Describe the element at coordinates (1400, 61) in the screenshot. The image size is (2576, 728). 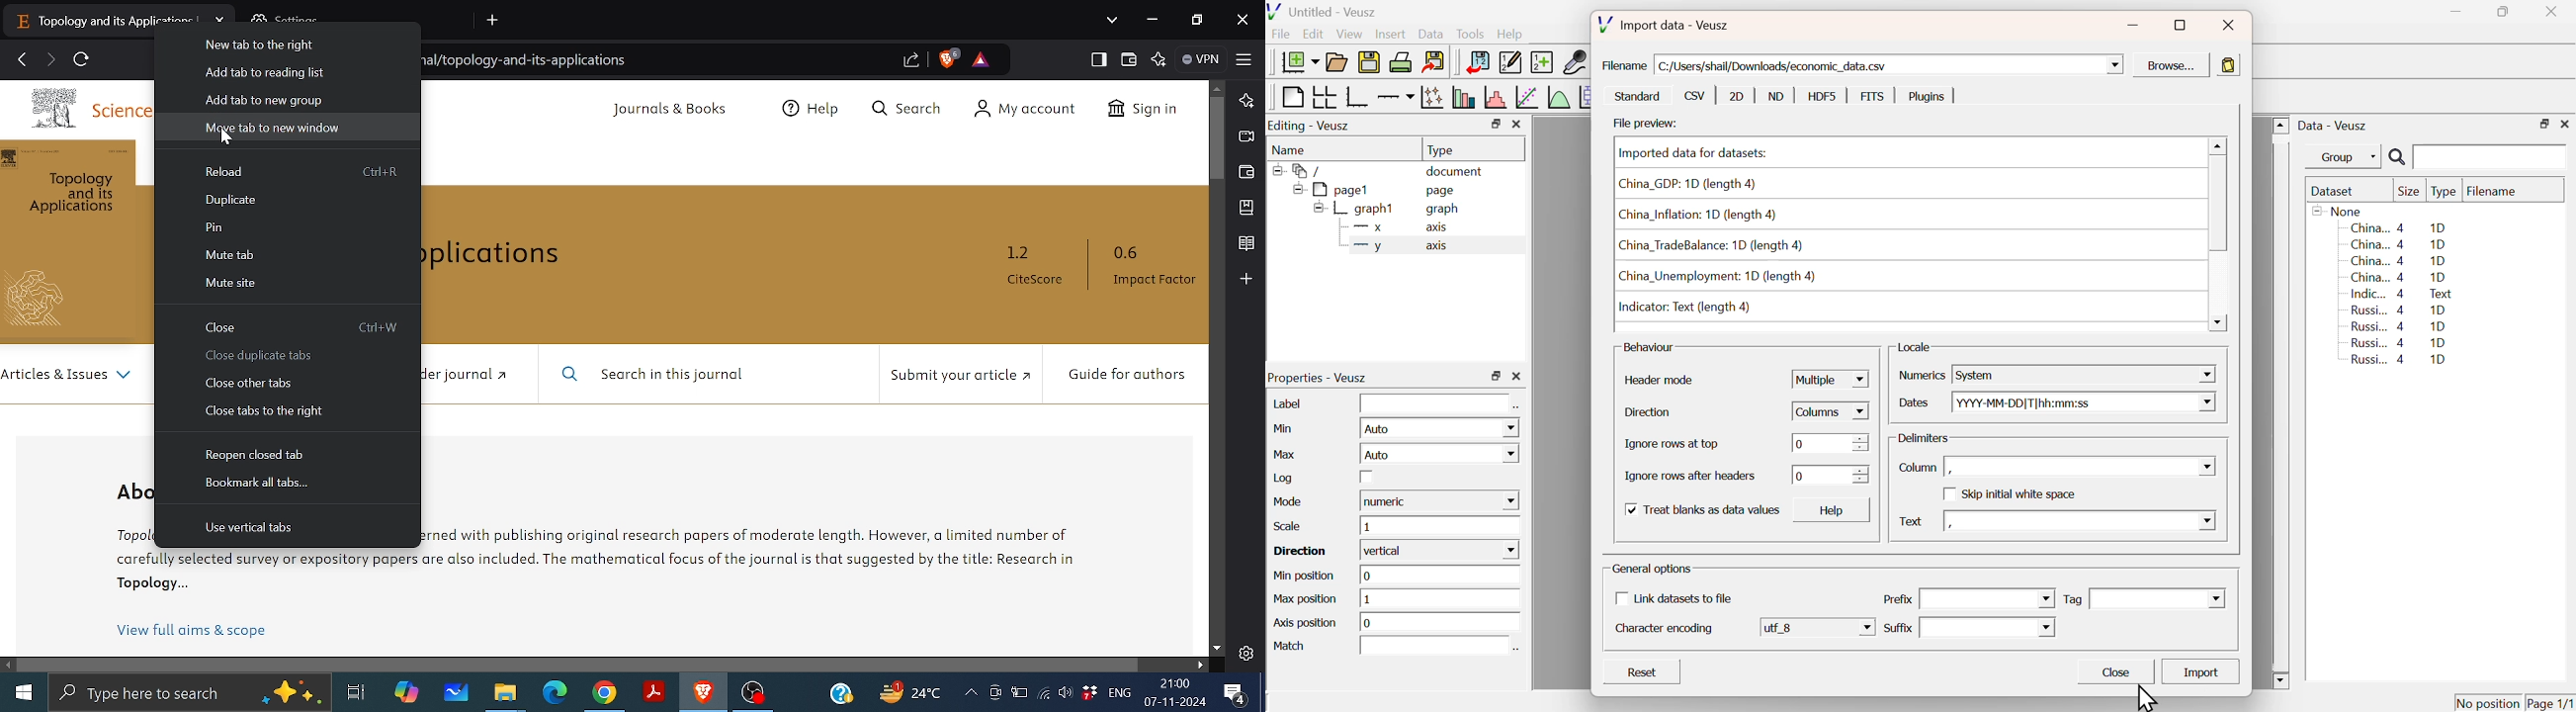
I see `Print Document` at that location.